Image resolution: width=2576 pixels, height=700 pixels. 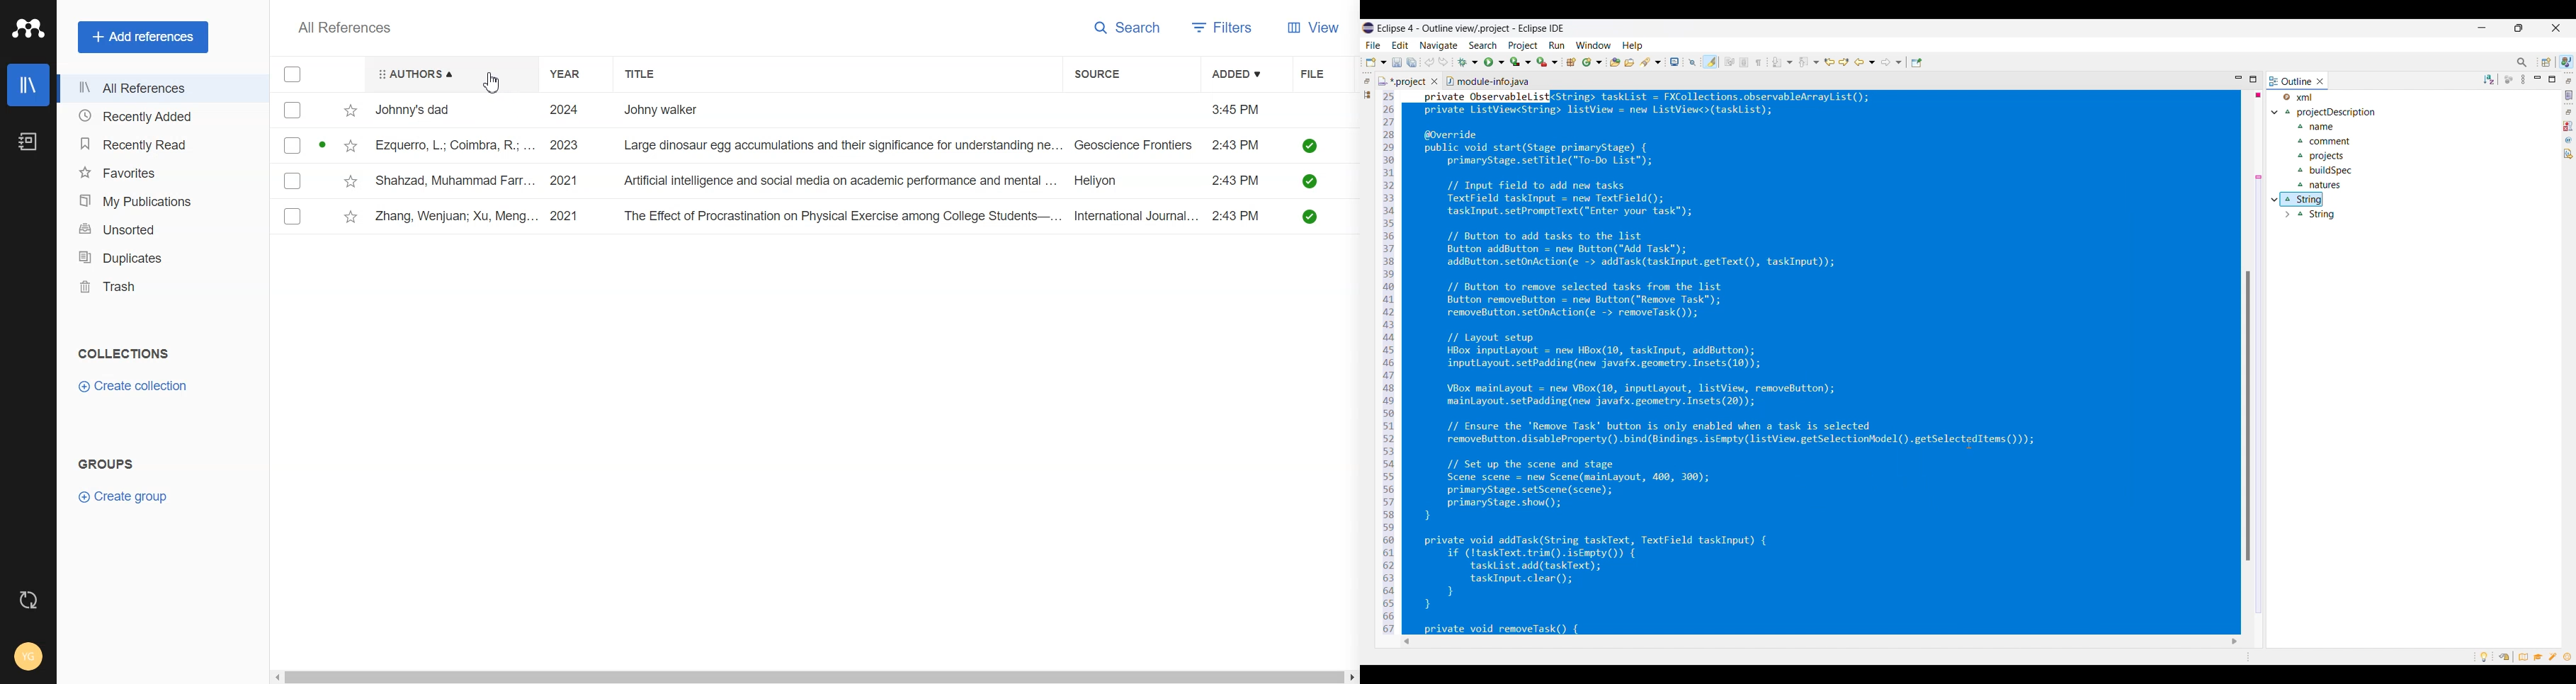 I want to click on 2:43 PM, so click(x=1237, y=146).